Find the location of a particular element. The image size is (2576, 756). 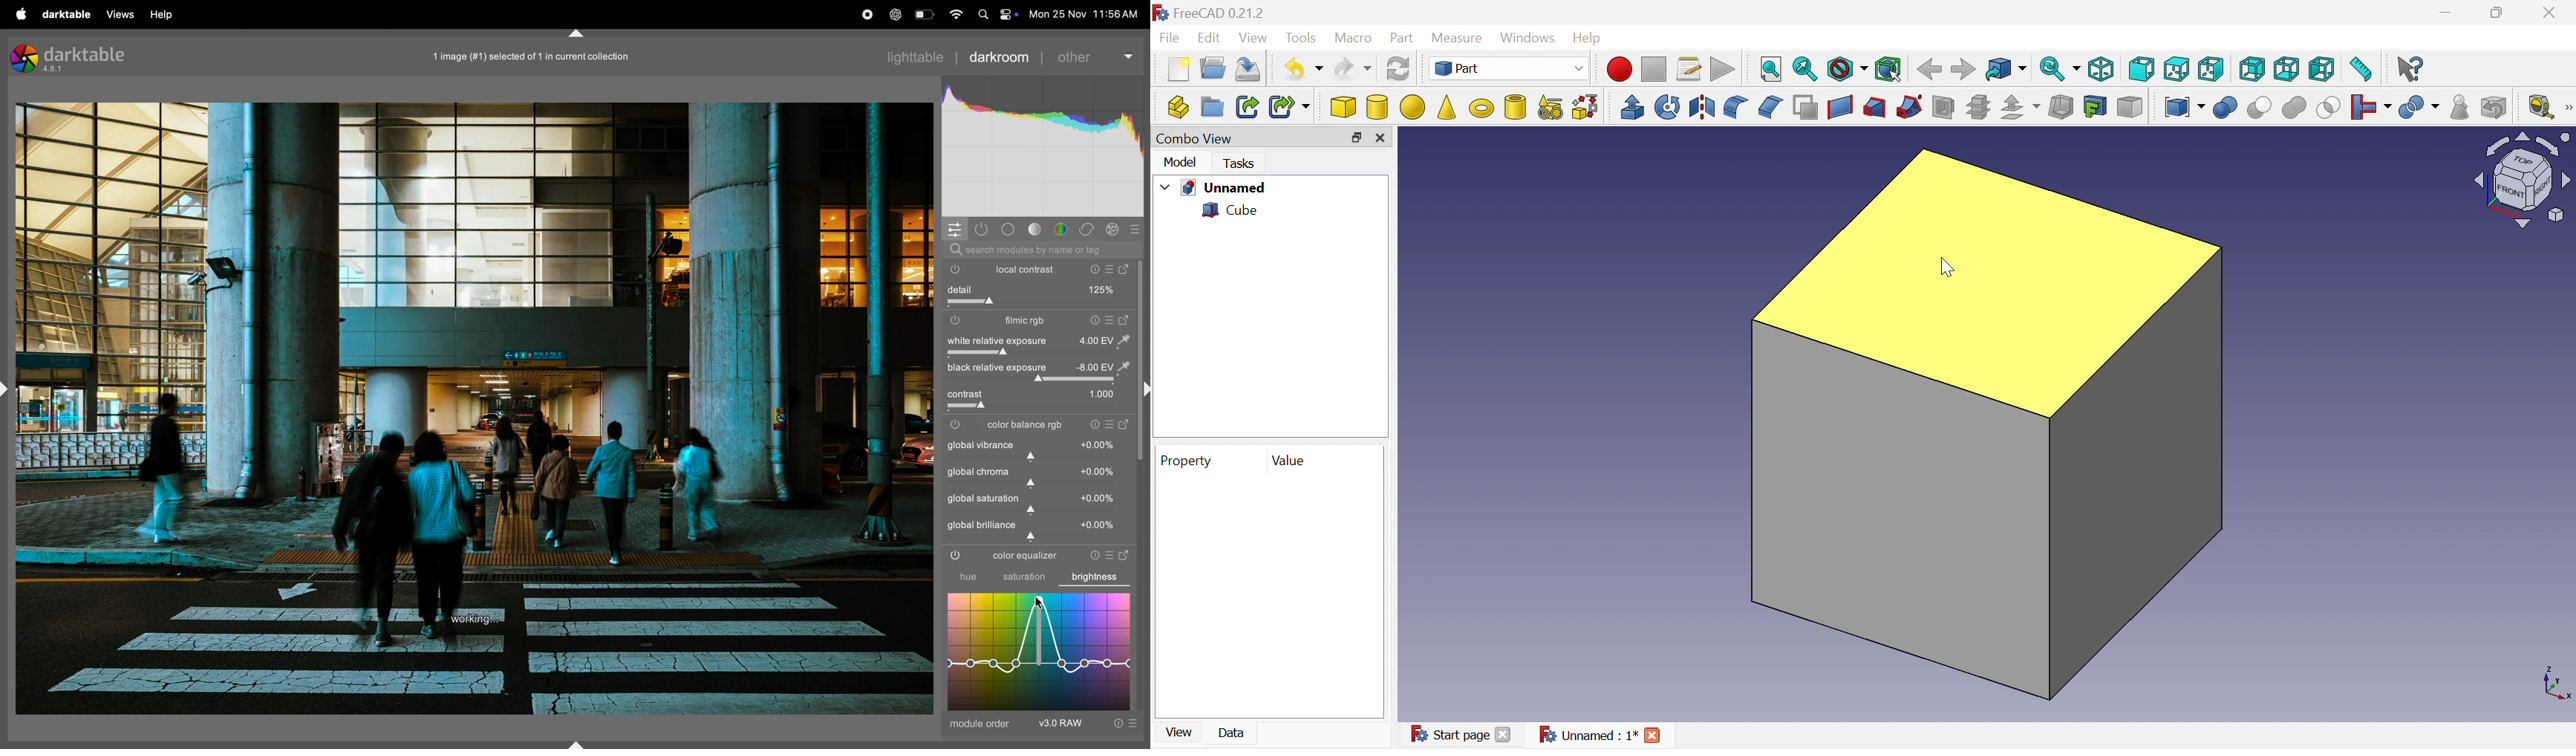

show active modules is located at coordinates (982, 228).